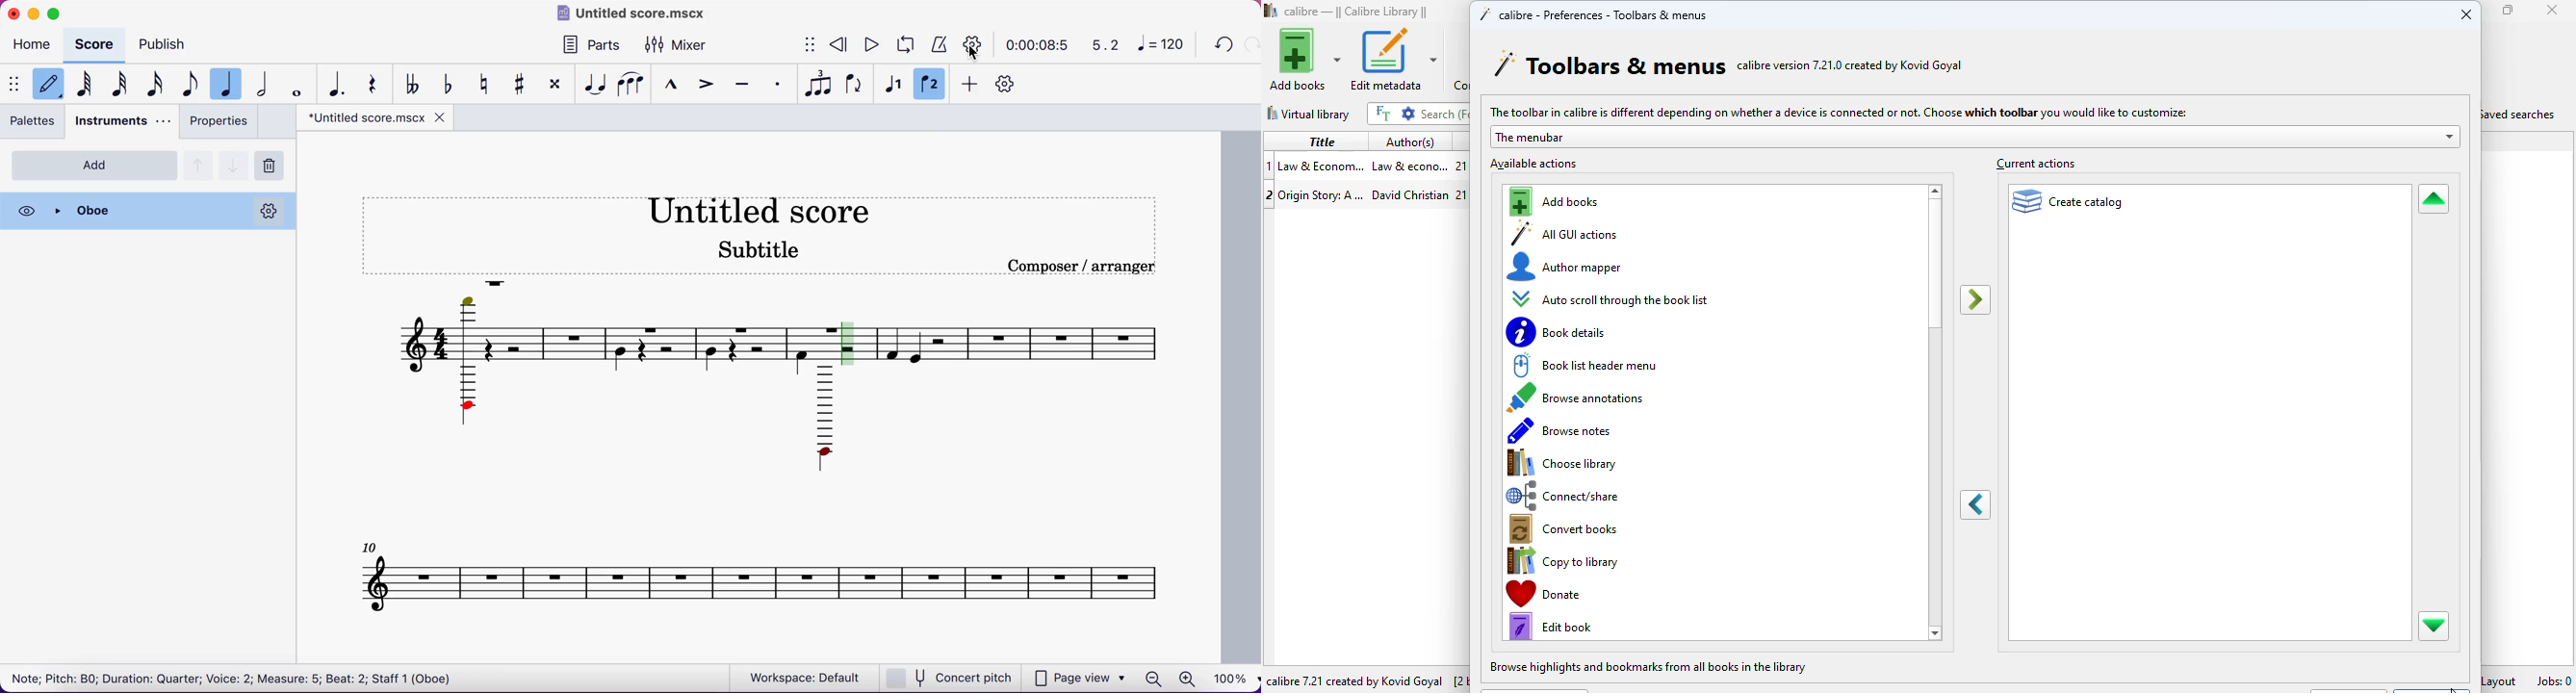 This screenshot has width=2576, height=700. What do you see at coordinates (218, 124) in the screenshot?
I see `properties` at bounding box center [218, 124].